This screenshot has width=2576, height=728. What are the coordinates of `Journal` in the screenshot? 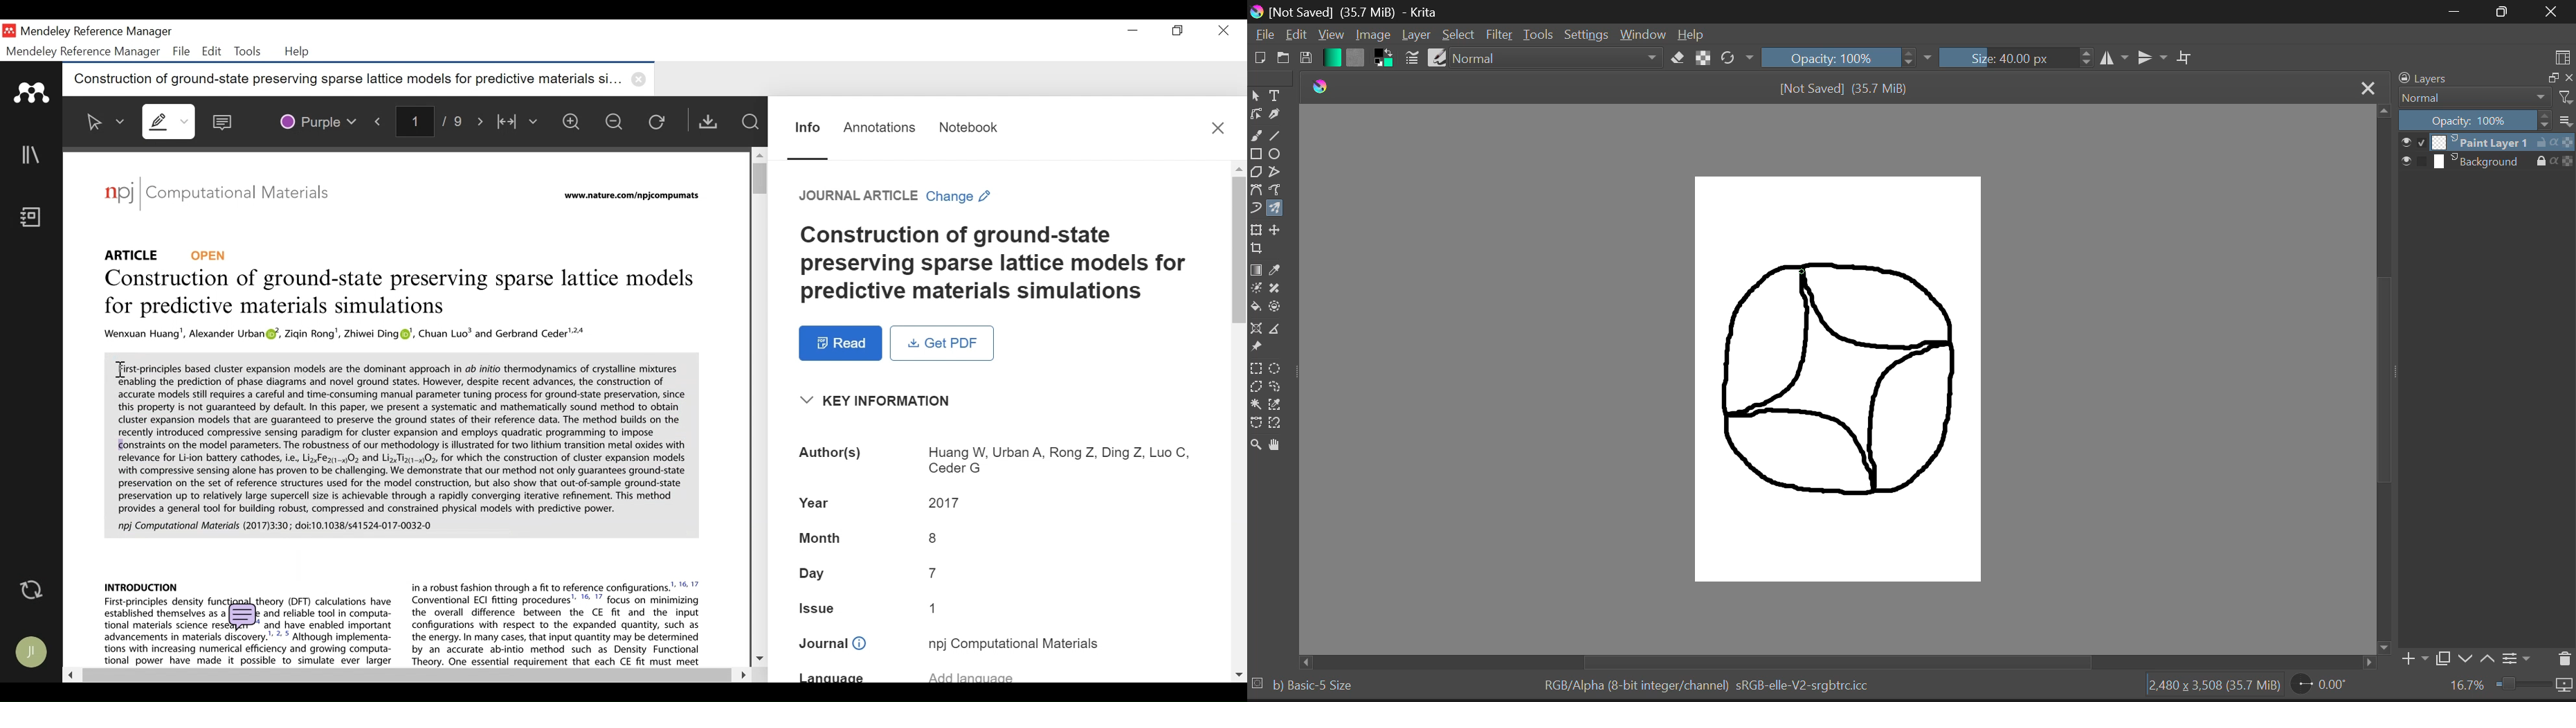 It's located at (1014, 643).